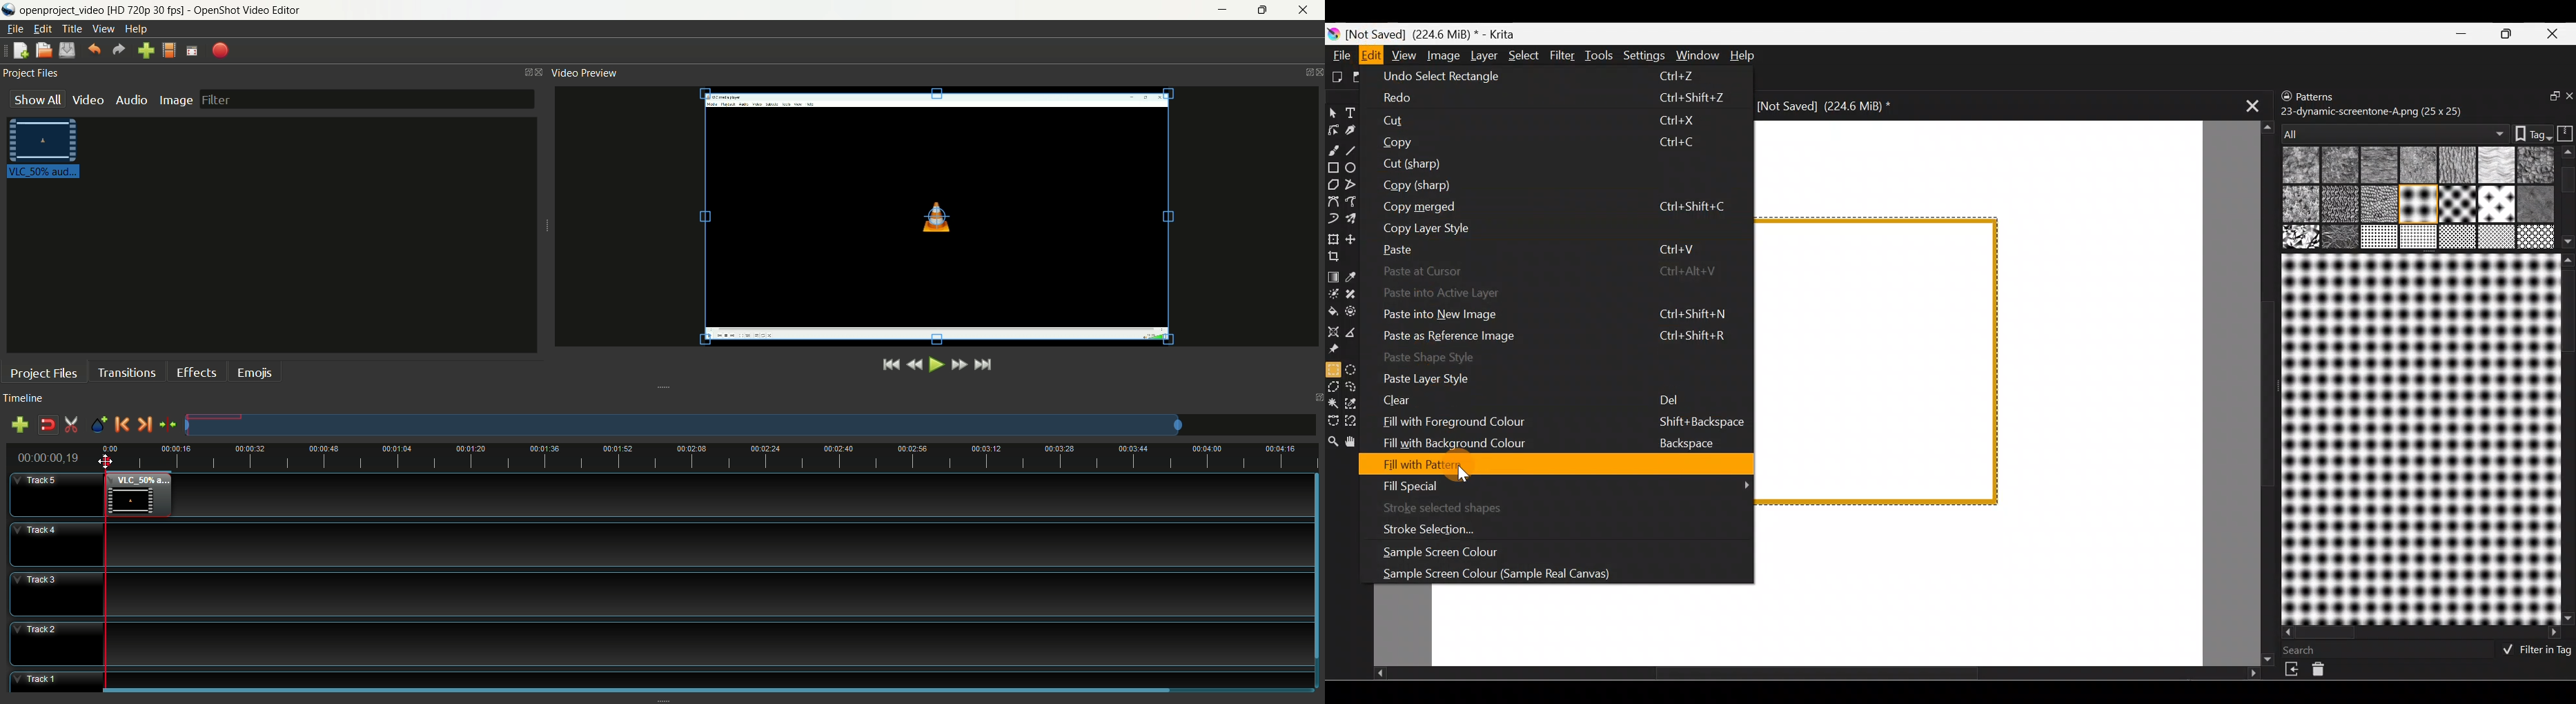 Image resolution: width=2576 pixels, height=728 pixels. Describe the element at coordinates (2339, 166) in the screenshot. I see `02 rough-canvas.png` at that location.